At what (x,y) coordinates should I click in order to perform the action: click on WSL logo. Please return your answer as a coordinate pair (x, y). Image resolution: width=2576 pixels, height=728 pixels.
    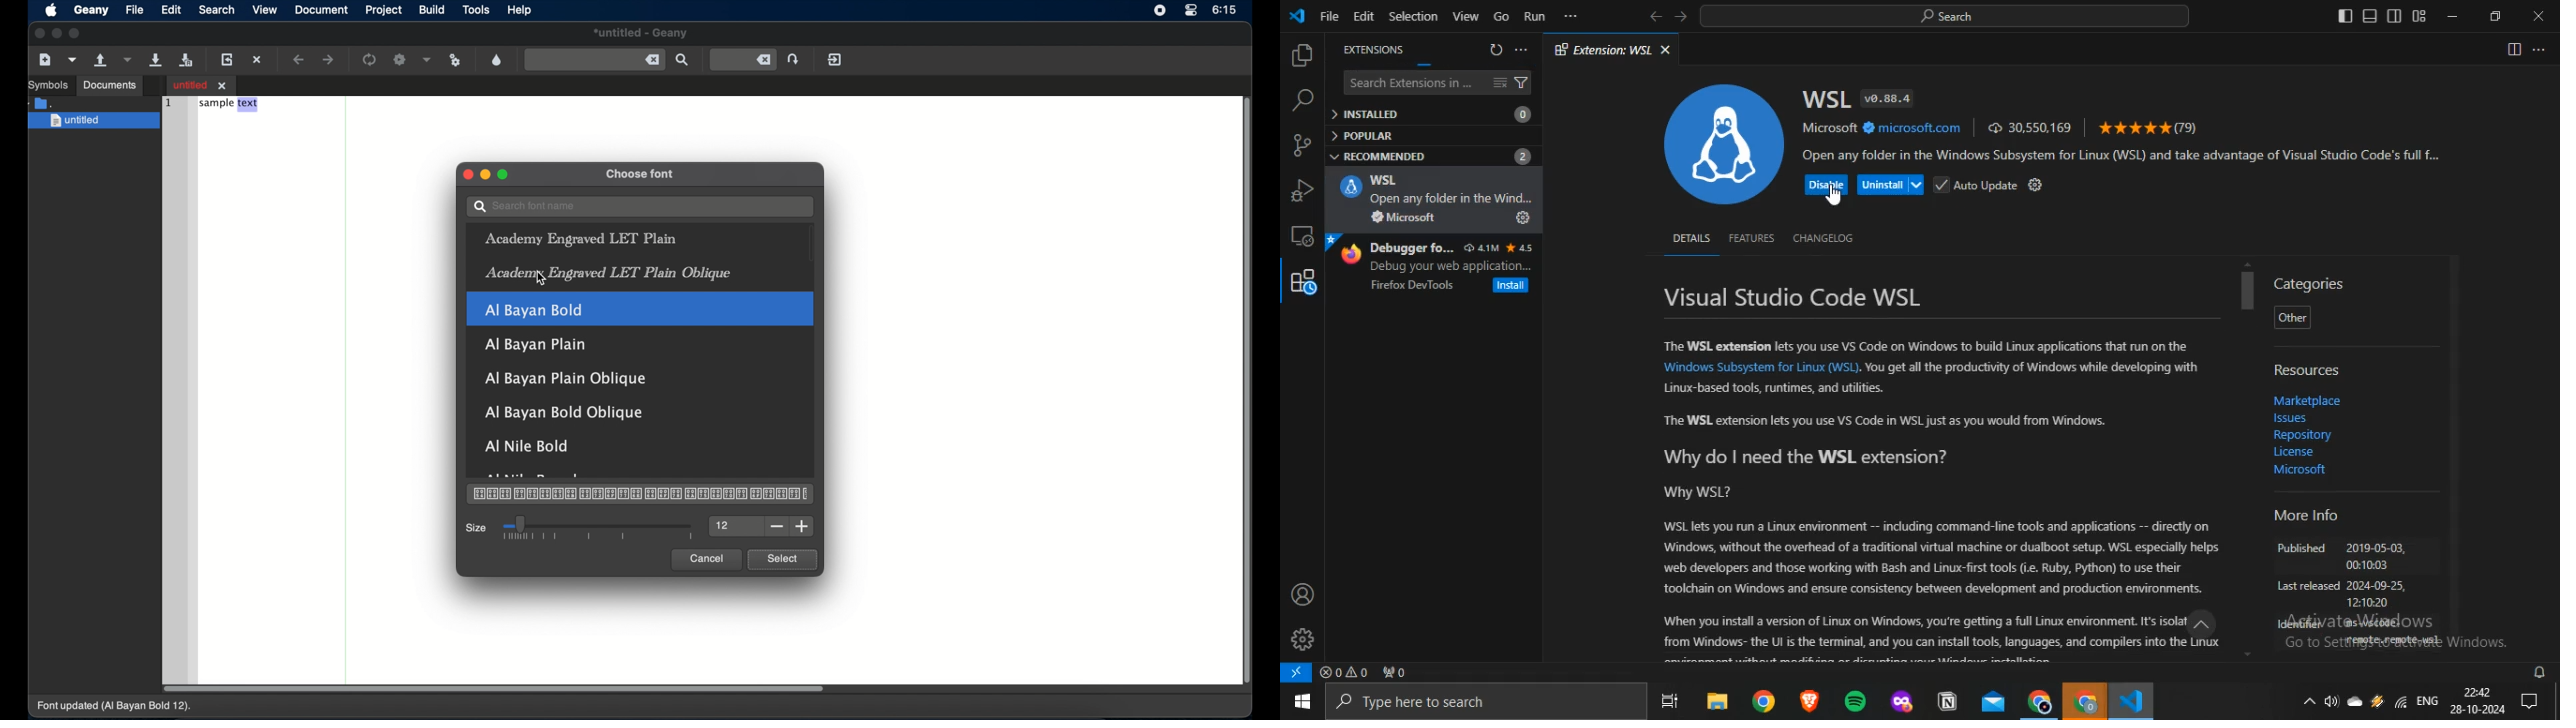
    Looking at the image, I should click on (1724, 144).